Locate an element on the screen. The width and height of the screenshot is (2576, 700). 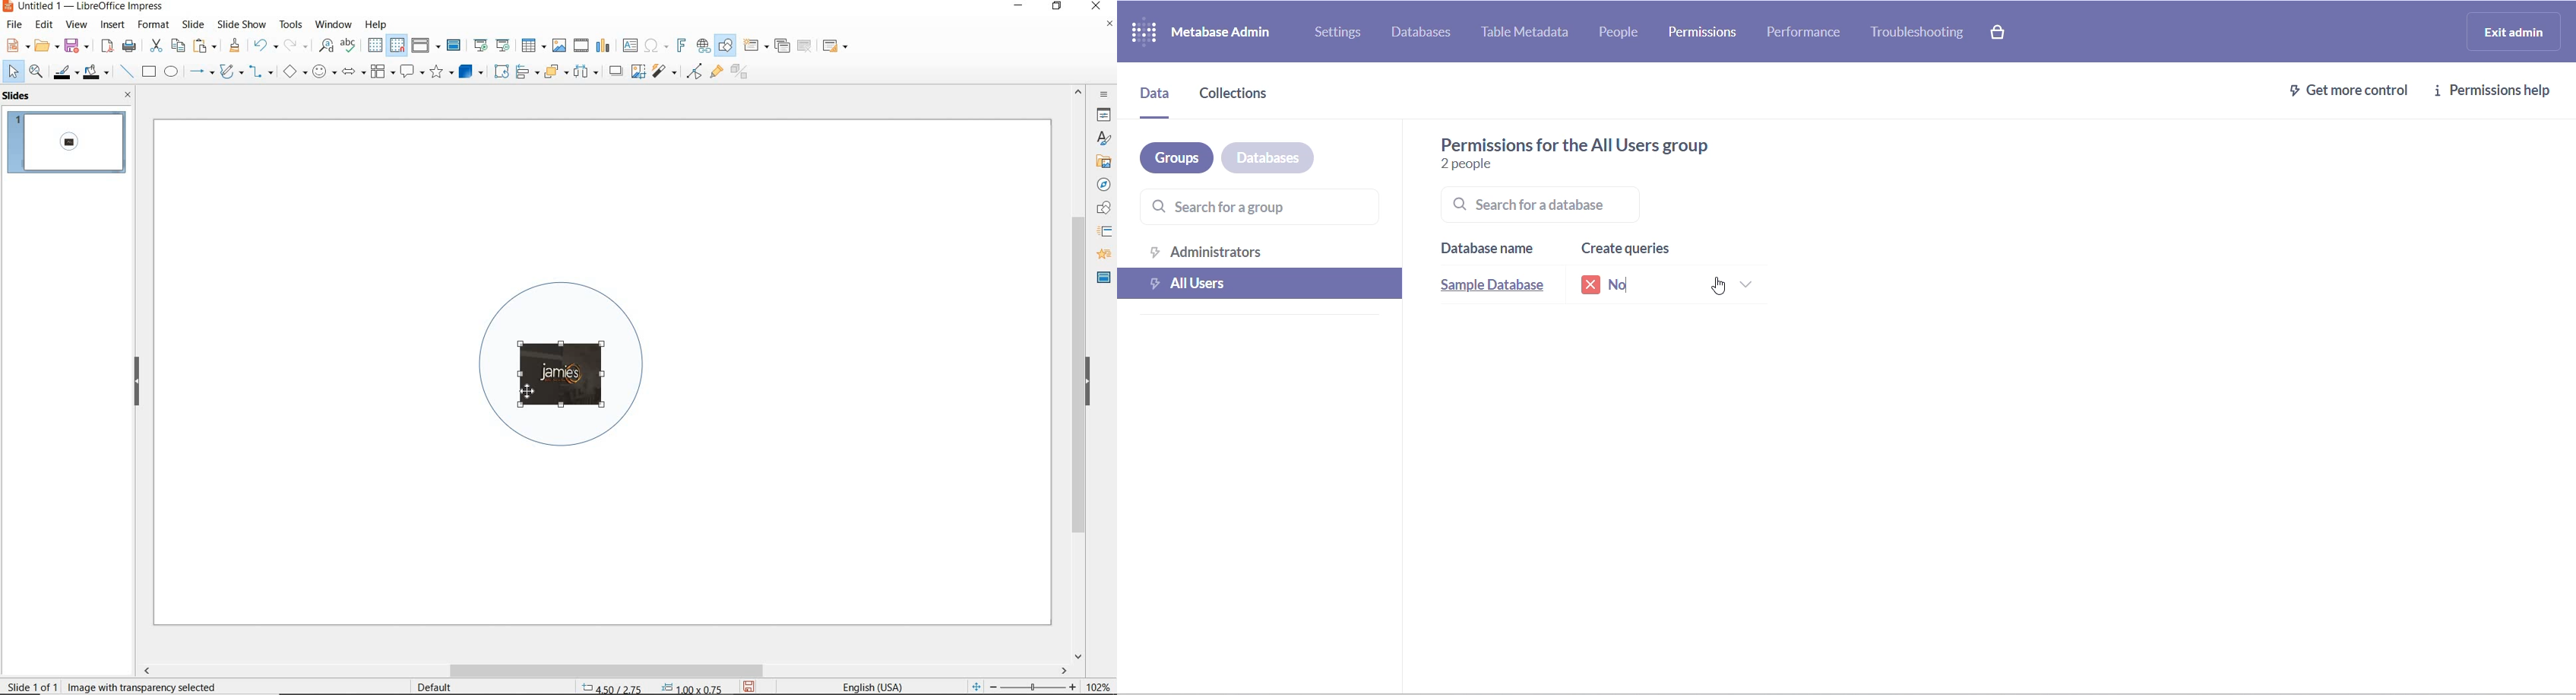
copy is located at coordinates (178, 46).